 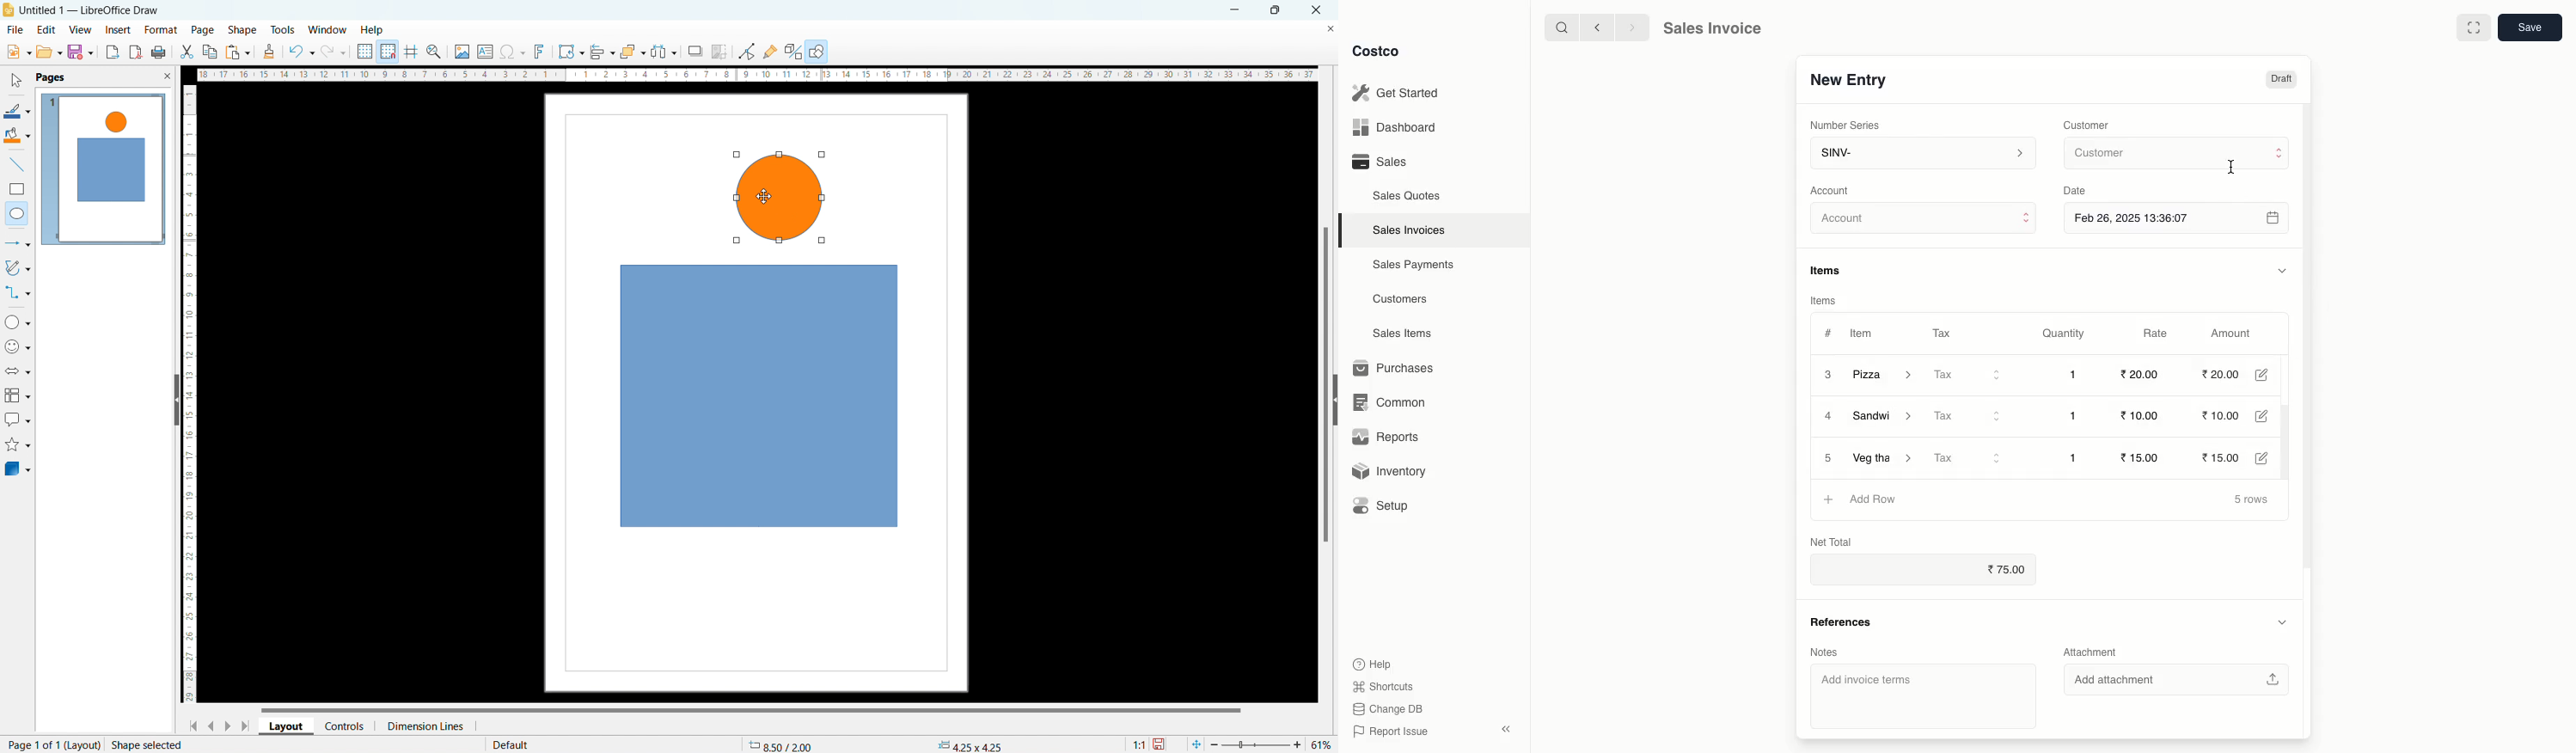 I want to click on action status, so click(x=140, y=744).